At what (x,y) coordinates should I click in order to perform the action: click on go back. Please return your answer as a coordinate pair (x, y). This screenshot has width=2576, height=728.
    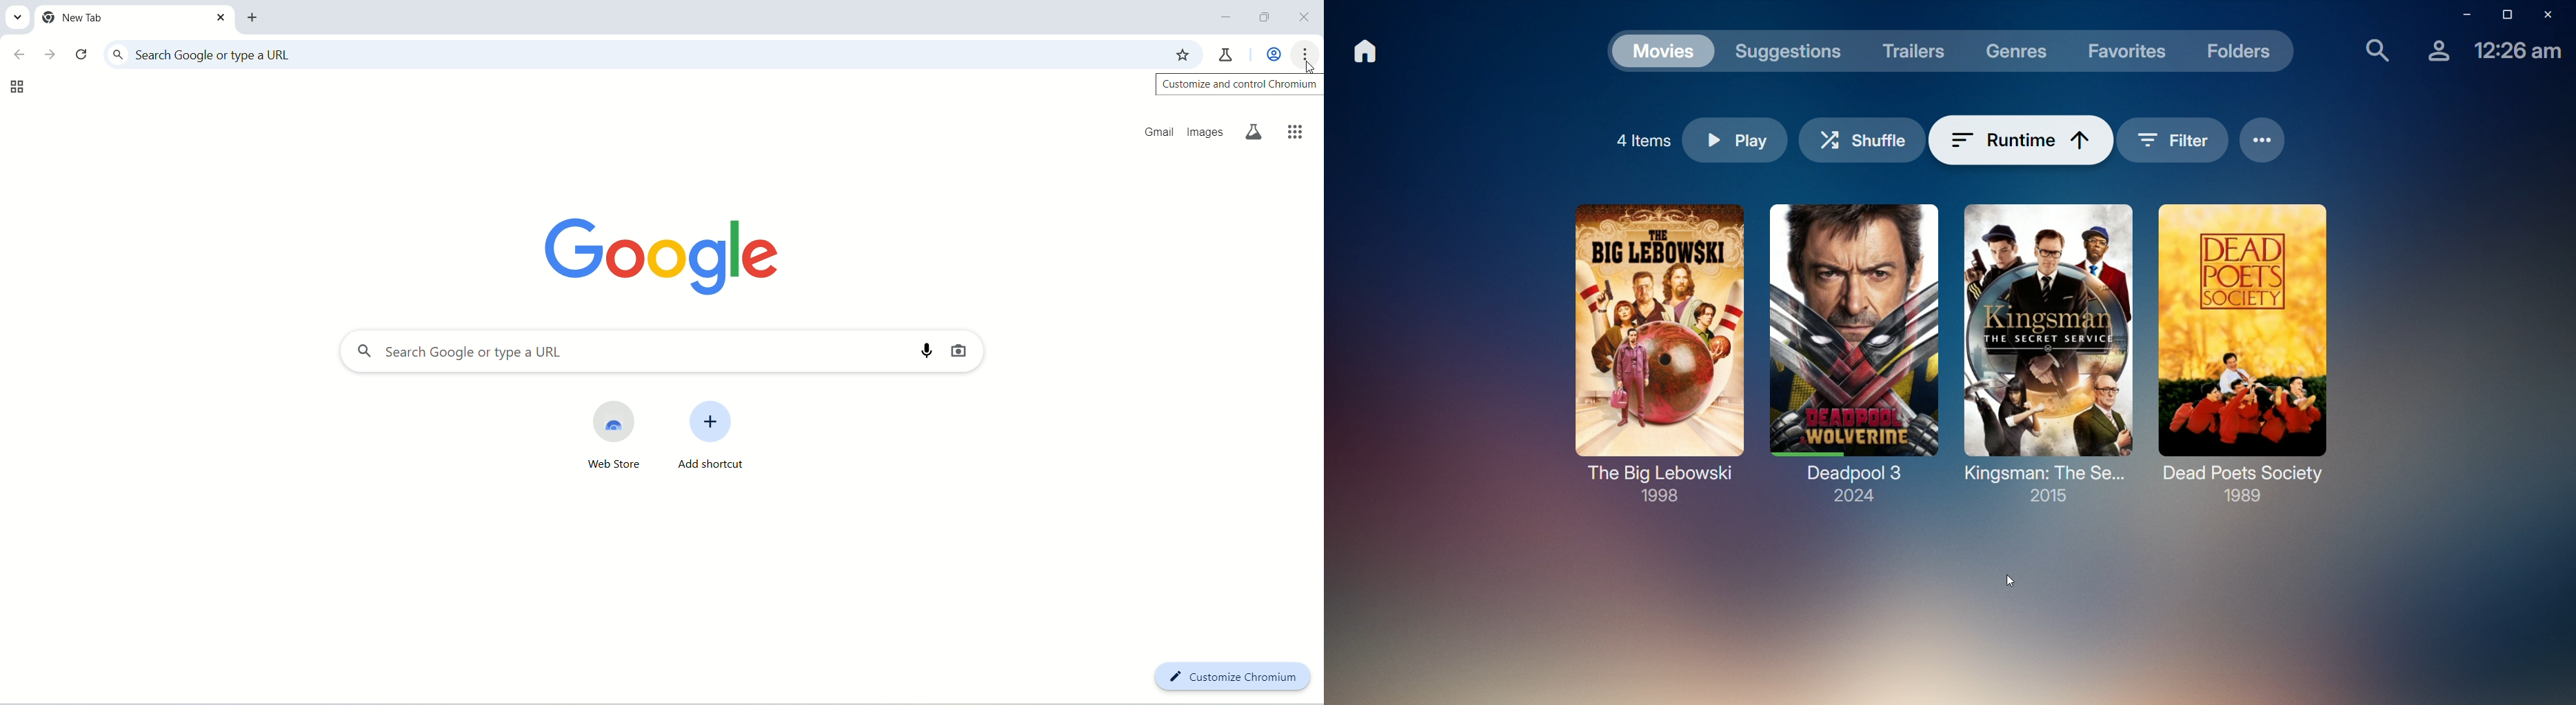
    Looking at the image, I should click on (17, 56).